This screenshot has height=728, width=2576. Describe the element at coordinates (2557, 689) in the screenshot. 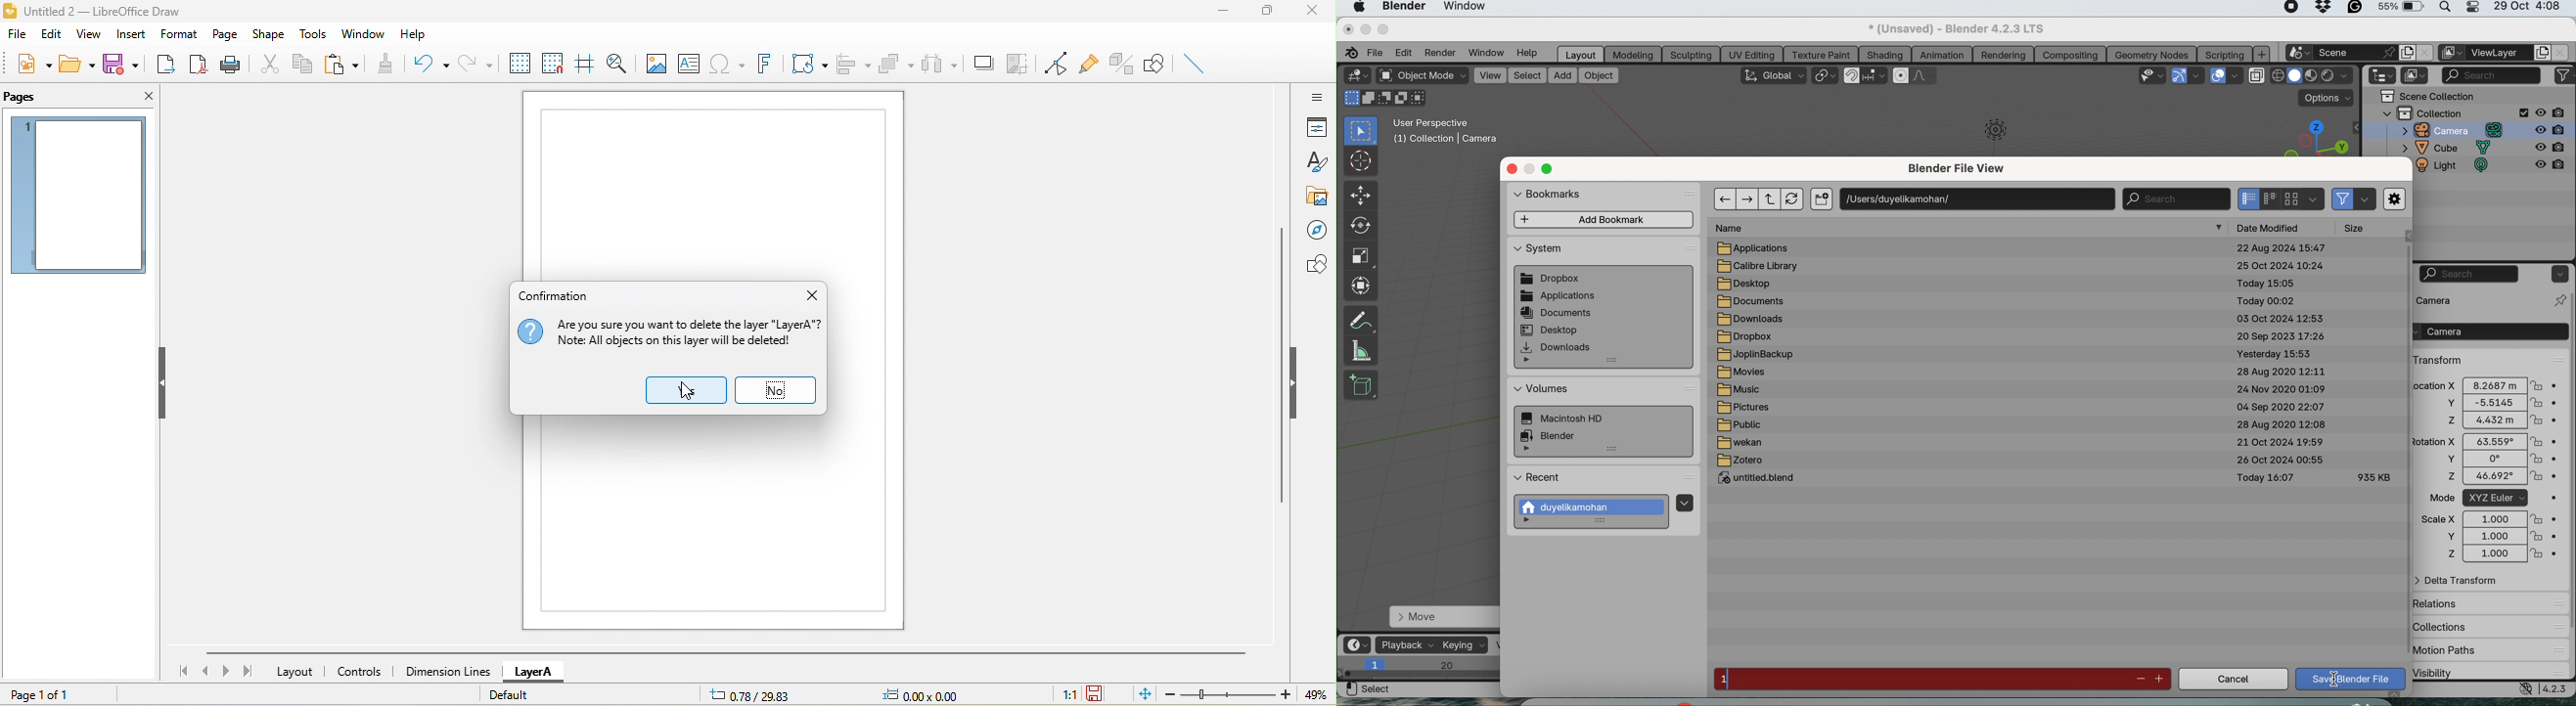

I see `4.2.3` at that location.